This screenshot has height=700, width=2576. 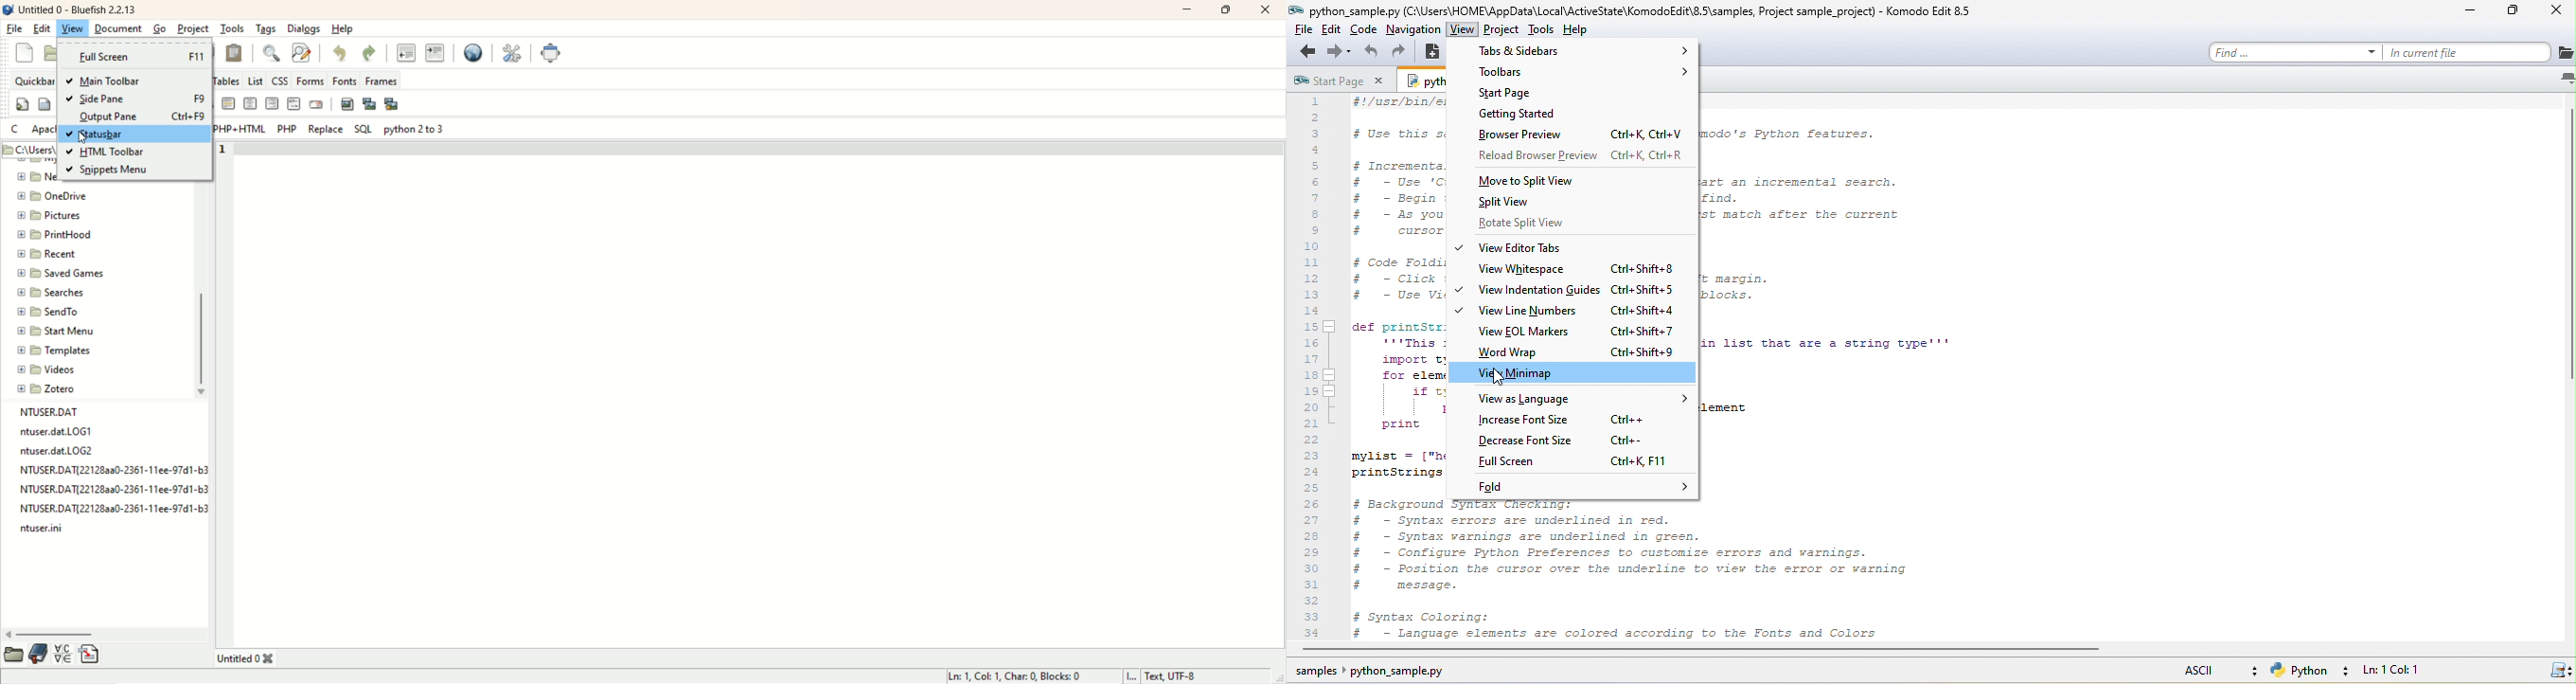 I want to click on title, so click(x=1637, y=11).